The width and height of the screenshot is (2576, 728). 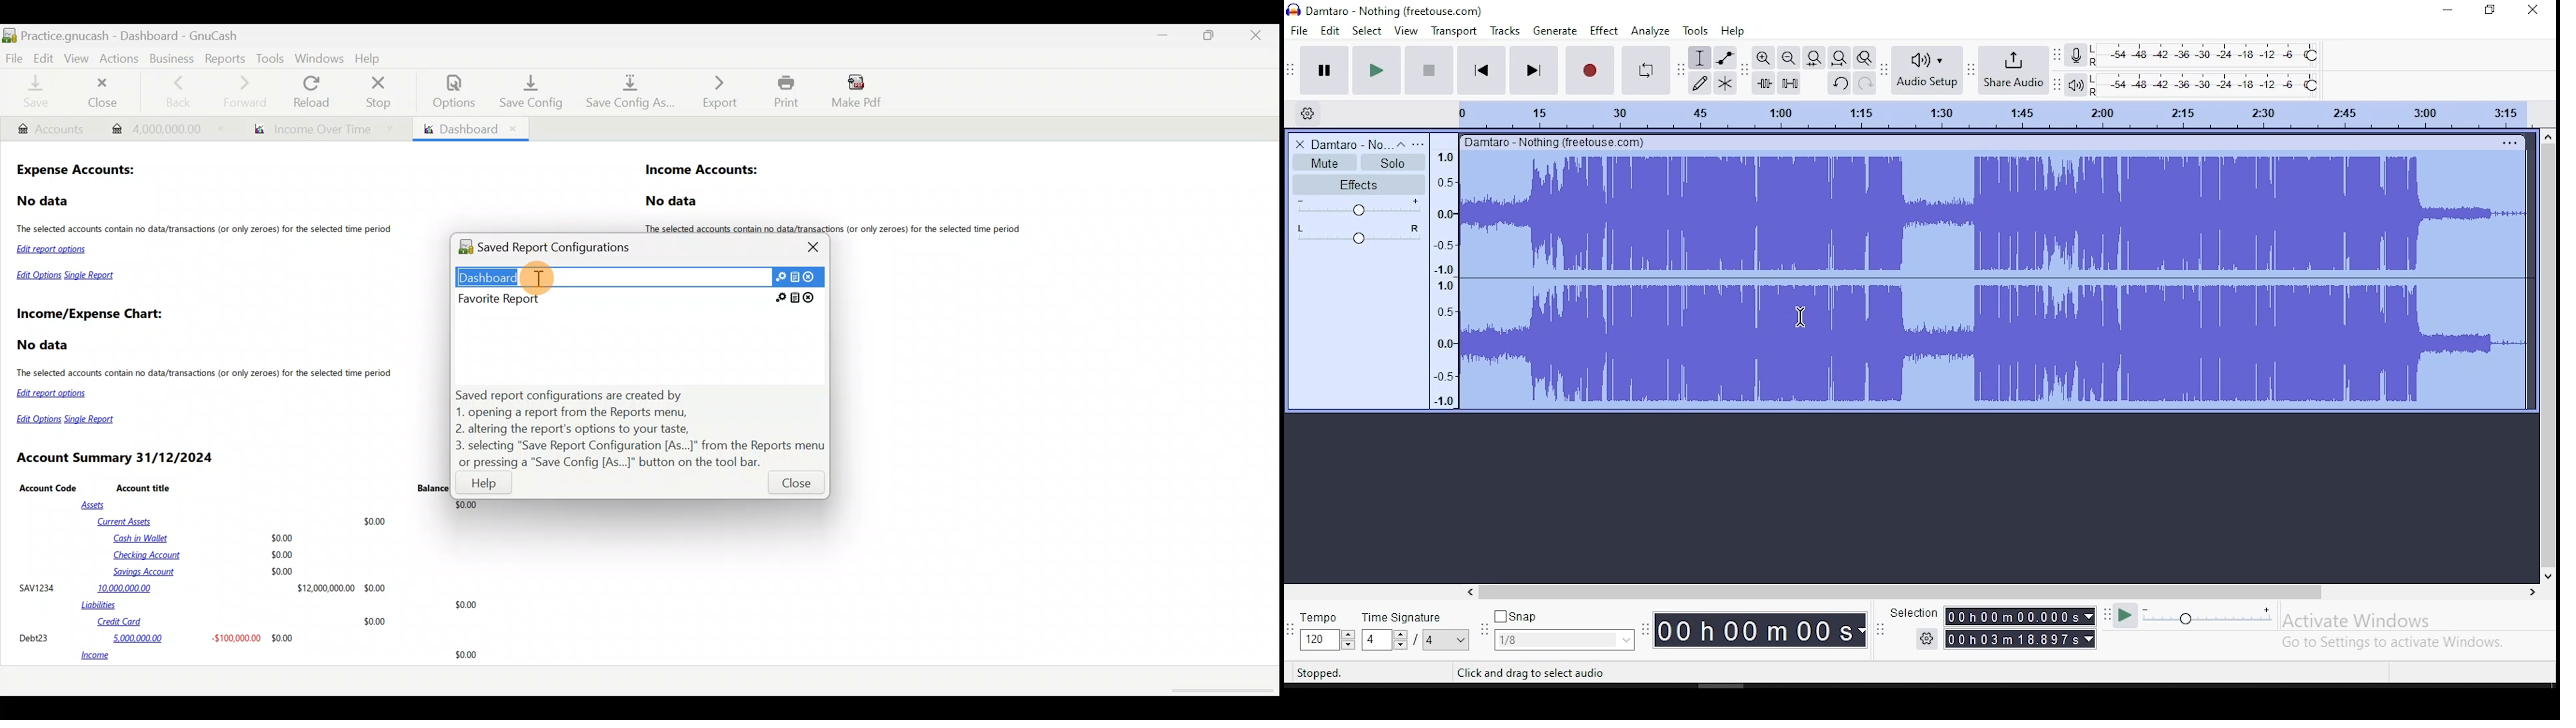 What do you see at coordinates (177, 90) in the screenshot?
I see `Back` at bounding box center [177, 90].